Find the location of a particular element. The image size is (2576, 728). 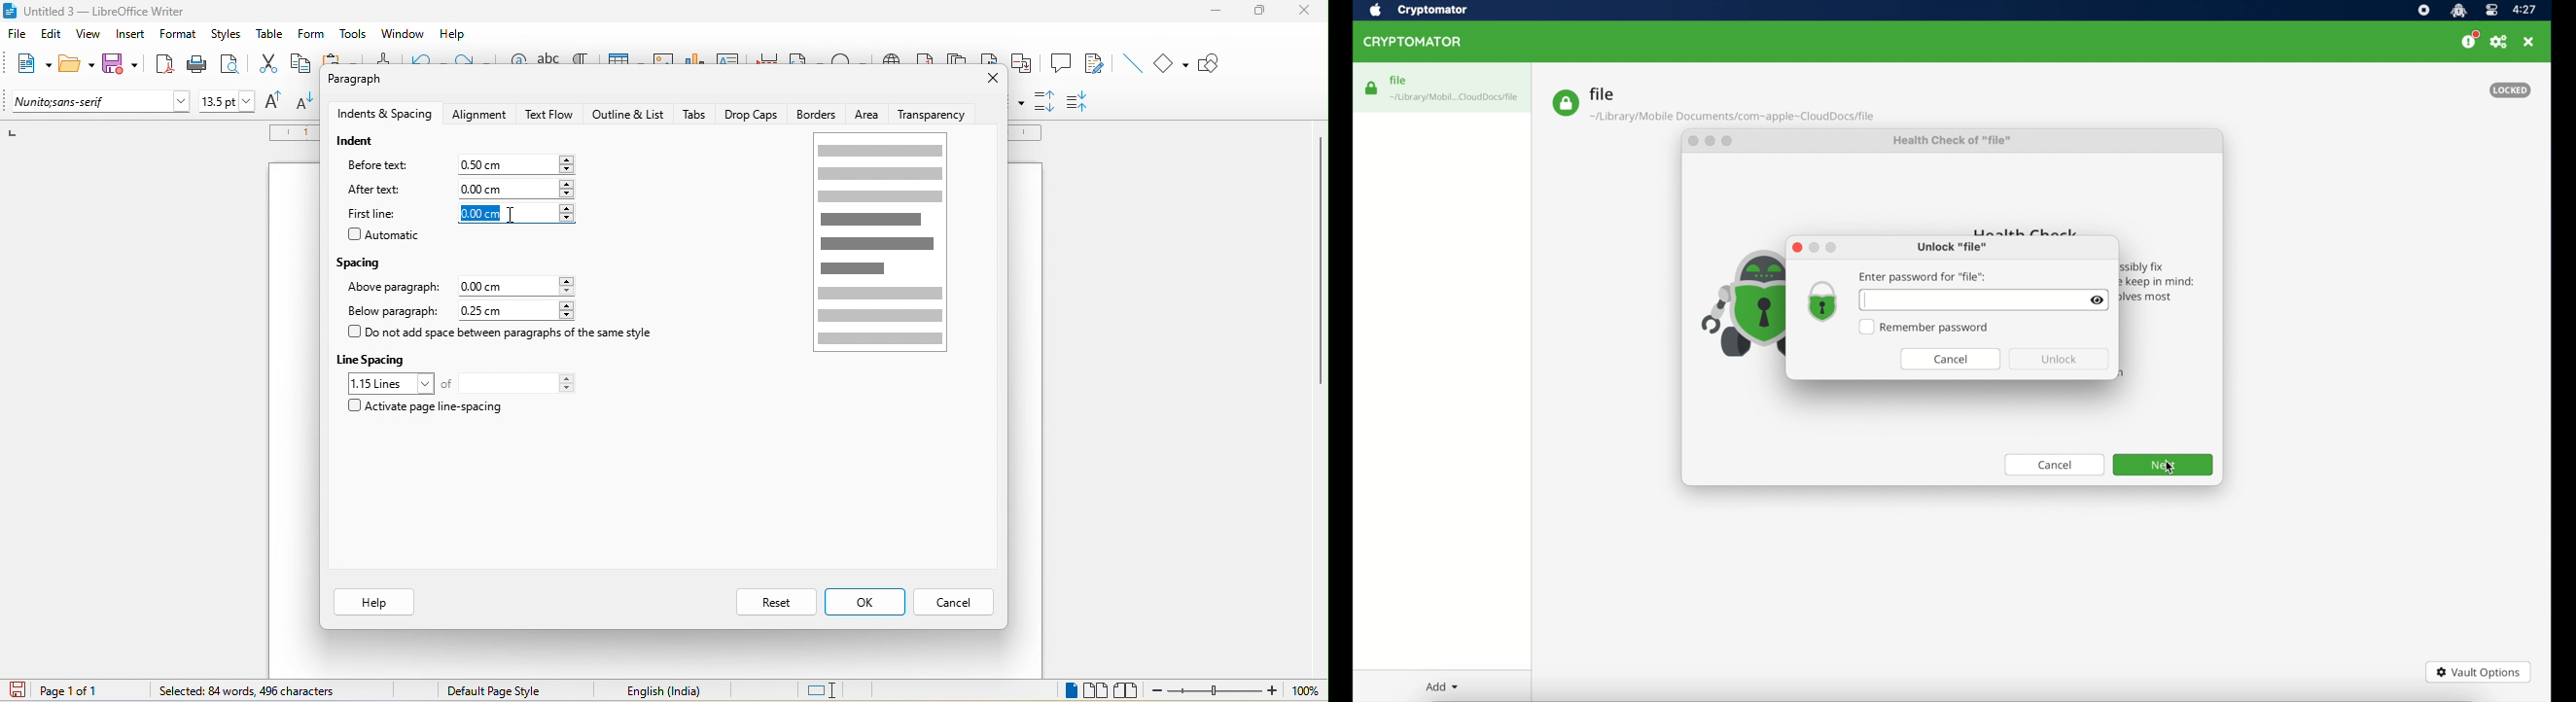

borders is located at coordinates (815, 115).